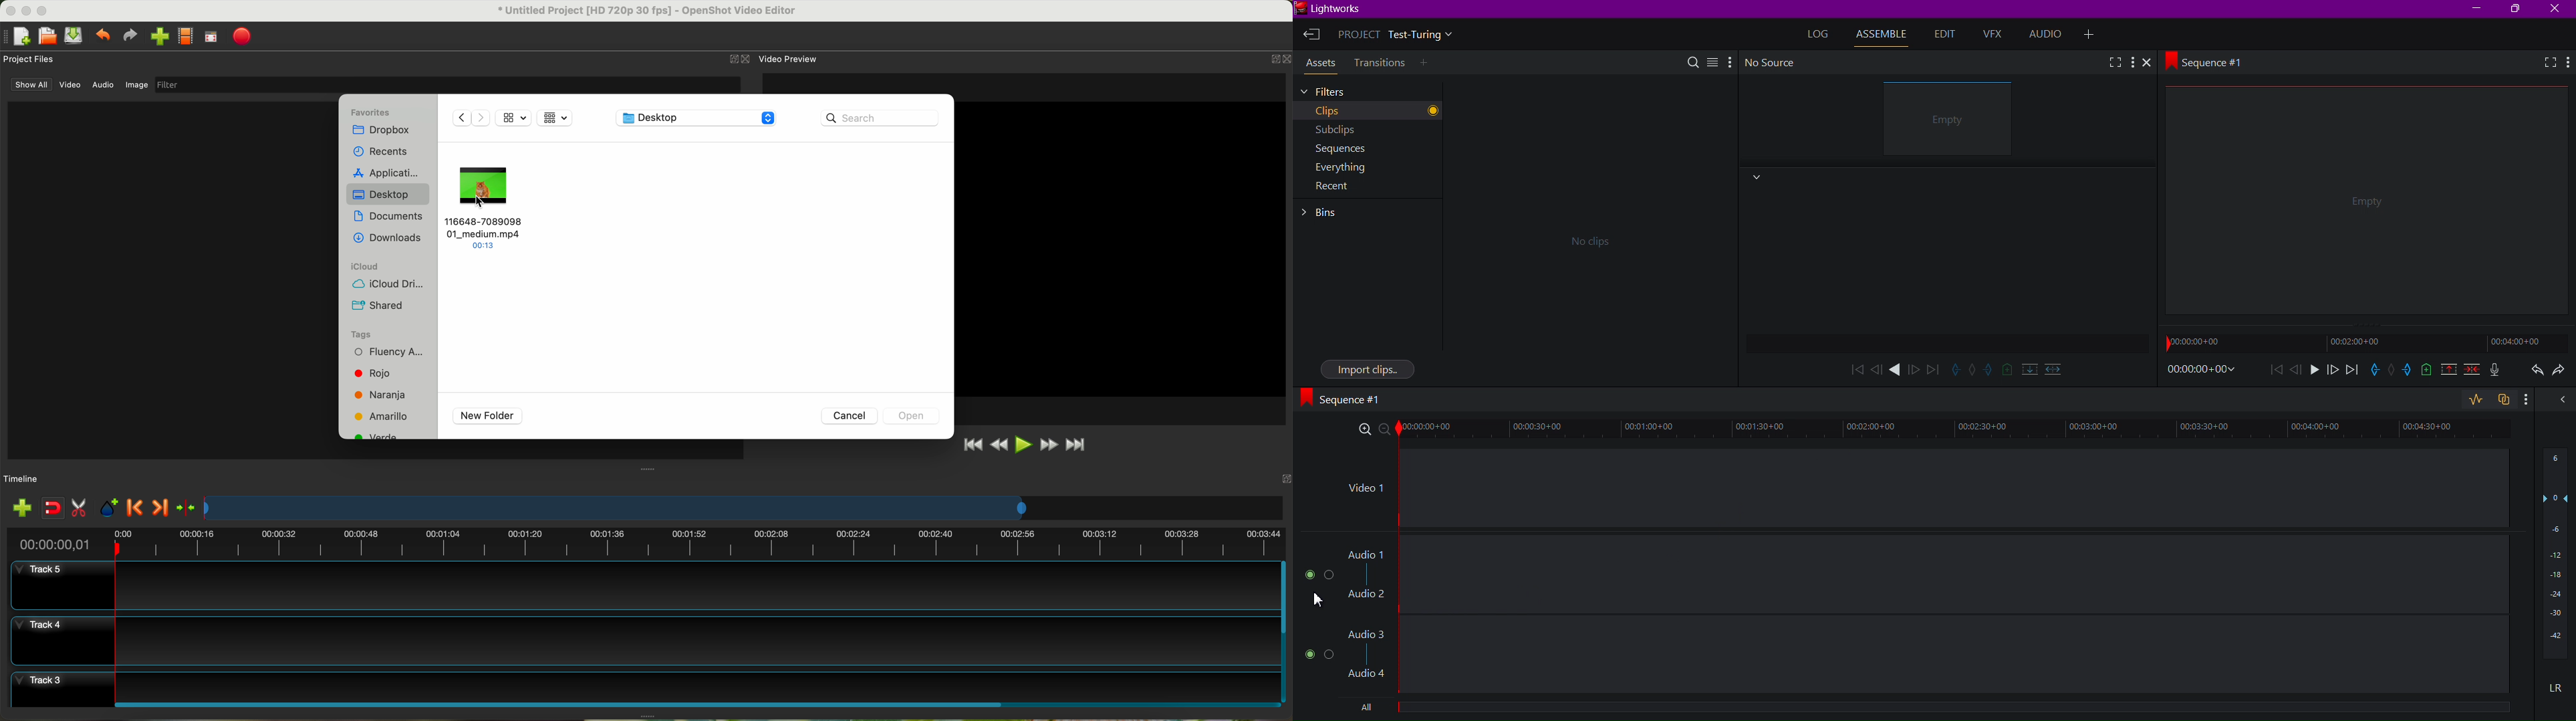 Image resolution: width=2576 pixels, height=728 pixels. What do you see at coordinates (2474, 400) in the screenshot?
I see `Toggle Audio Equalizer` at bounding box center [2474, 400].